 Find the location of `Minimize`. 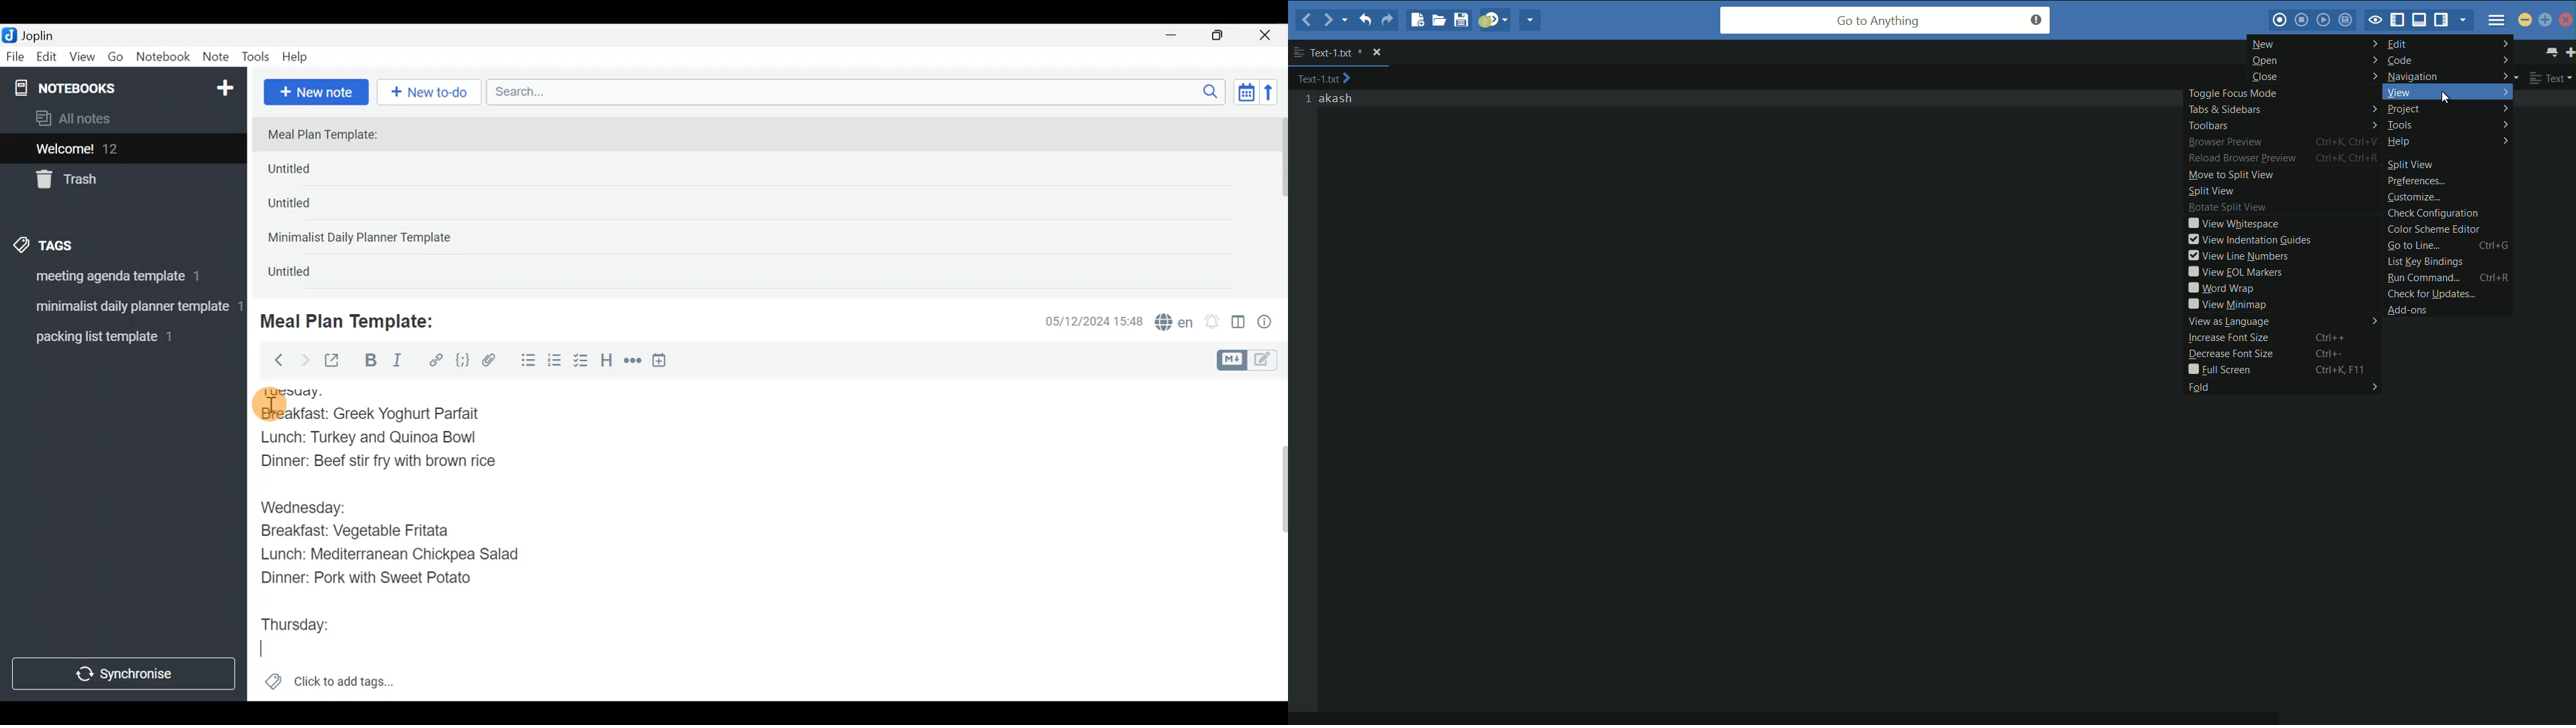

Minimize is located at coordinates (1179, 34).